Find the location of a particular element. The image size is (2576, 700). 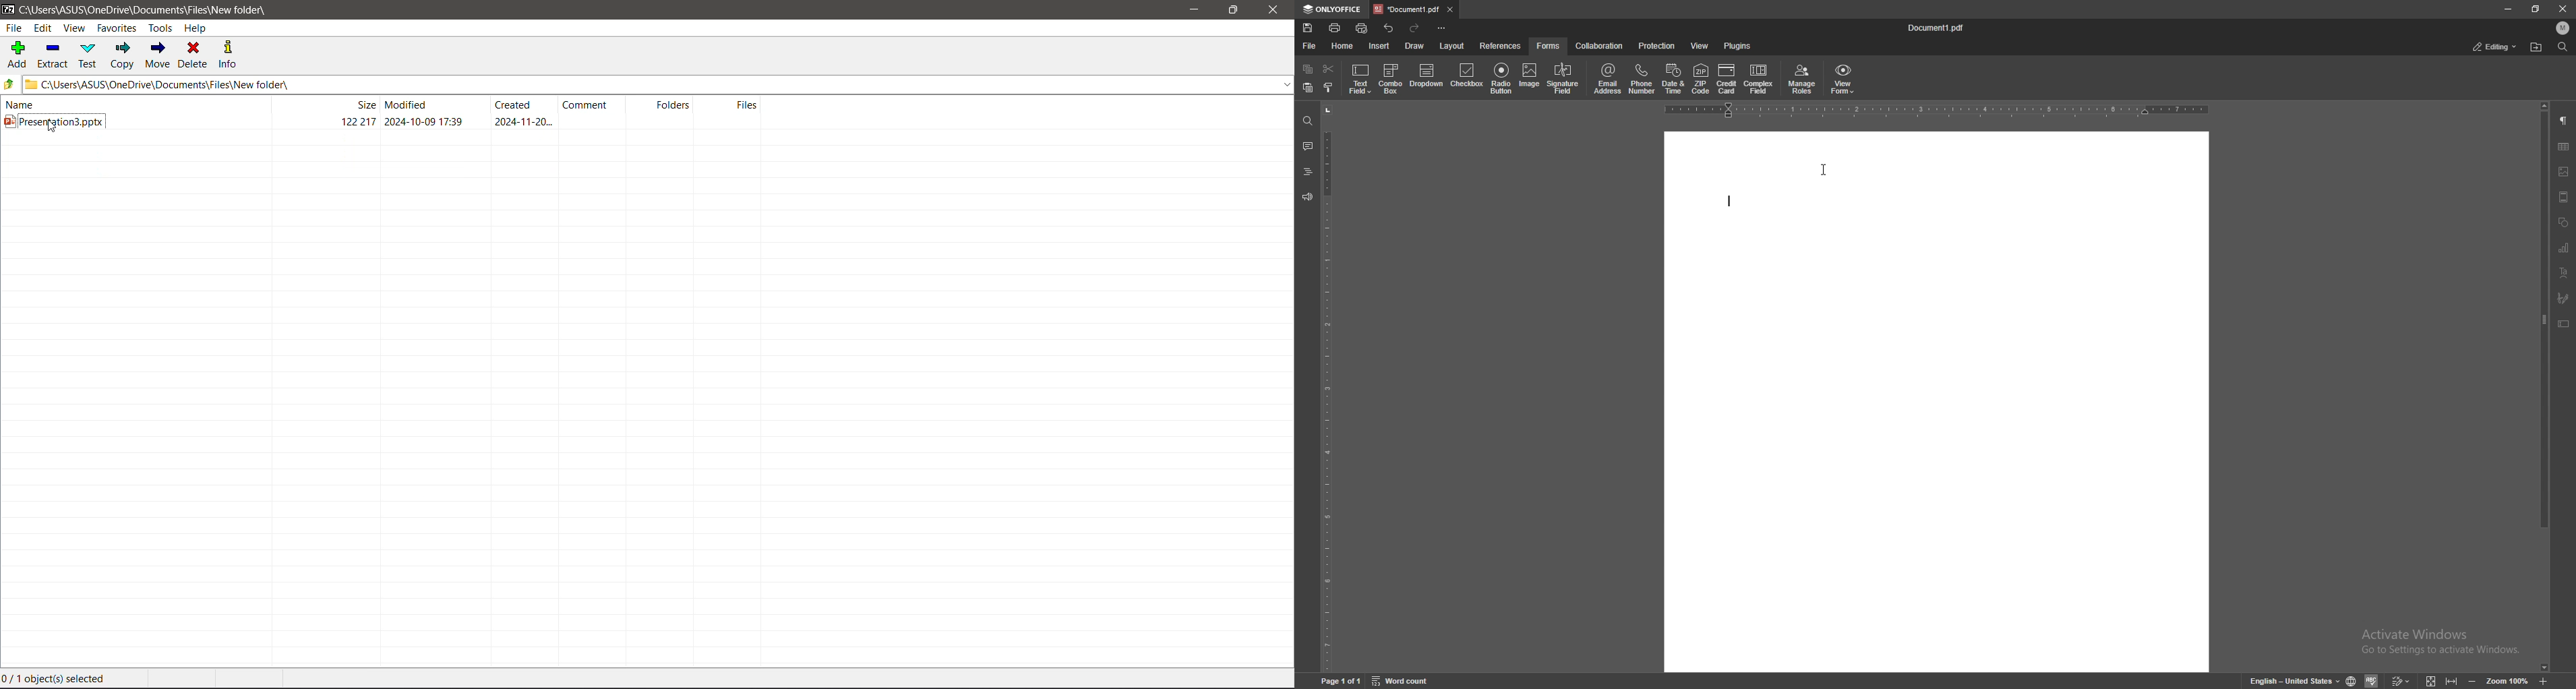

word count is located at coordinates (1402, 681).